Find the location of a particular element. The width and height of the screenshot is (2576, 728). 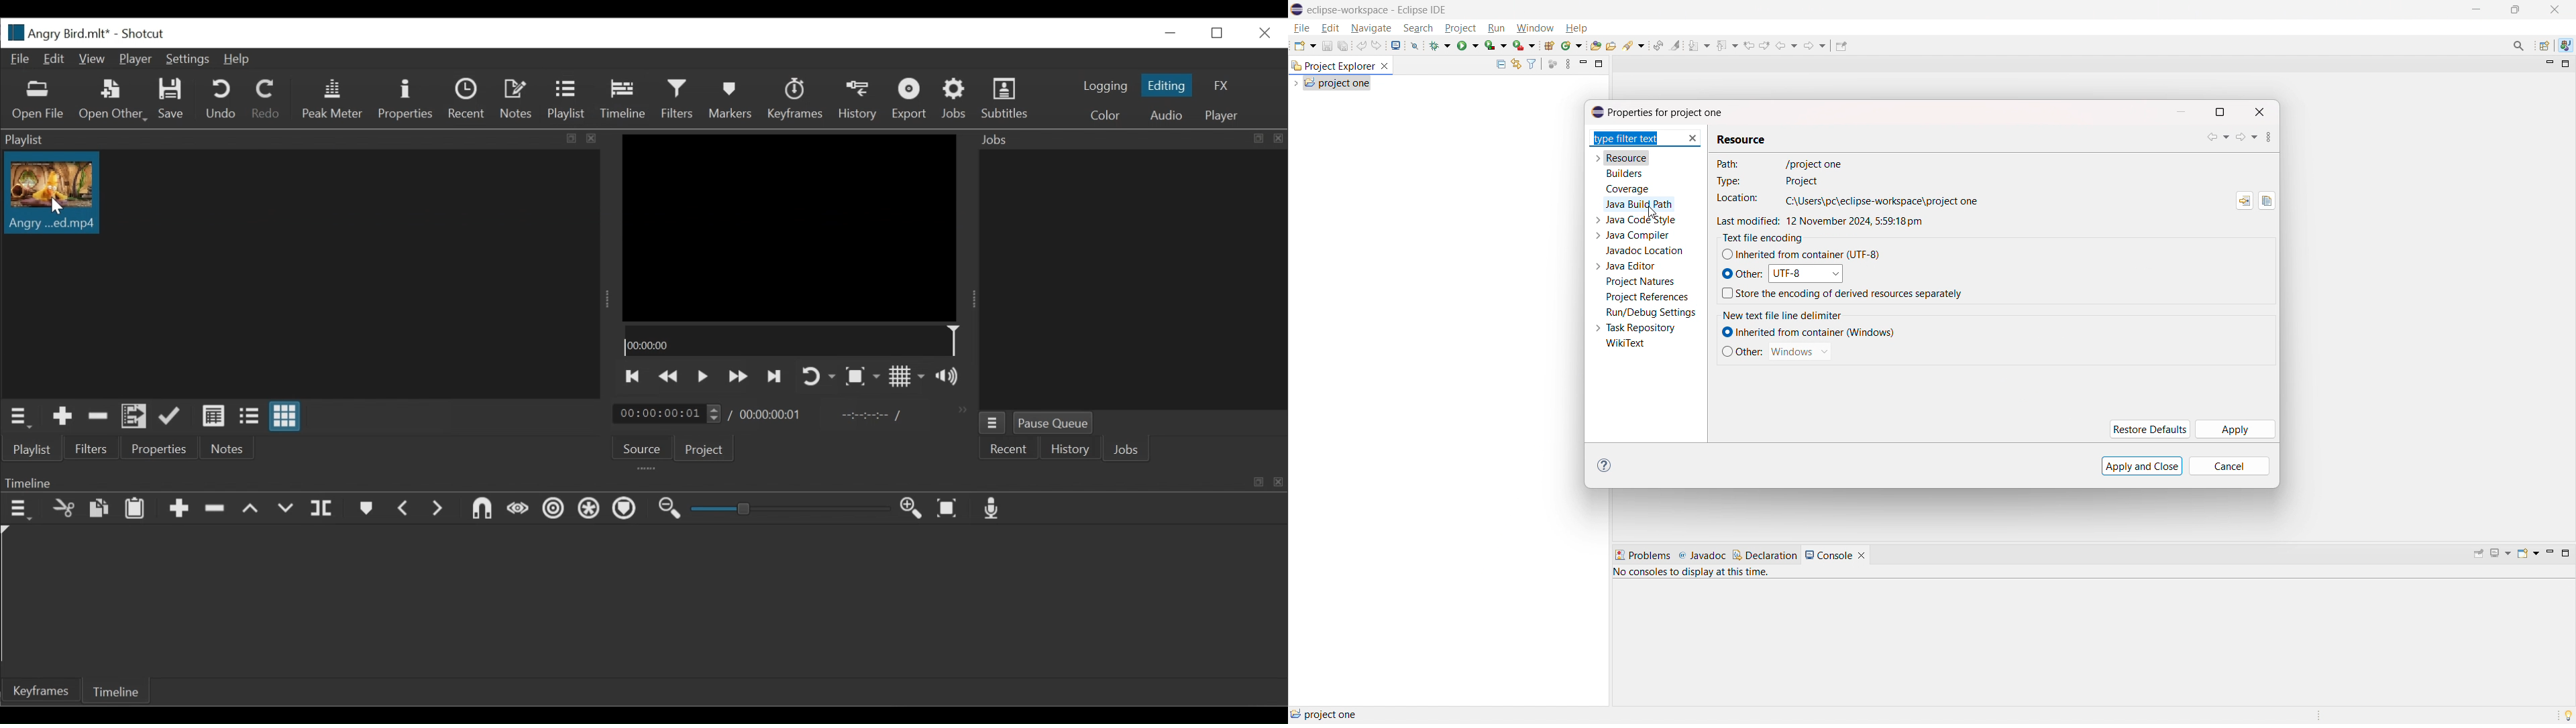

Export is located at coordinates (909, 101).